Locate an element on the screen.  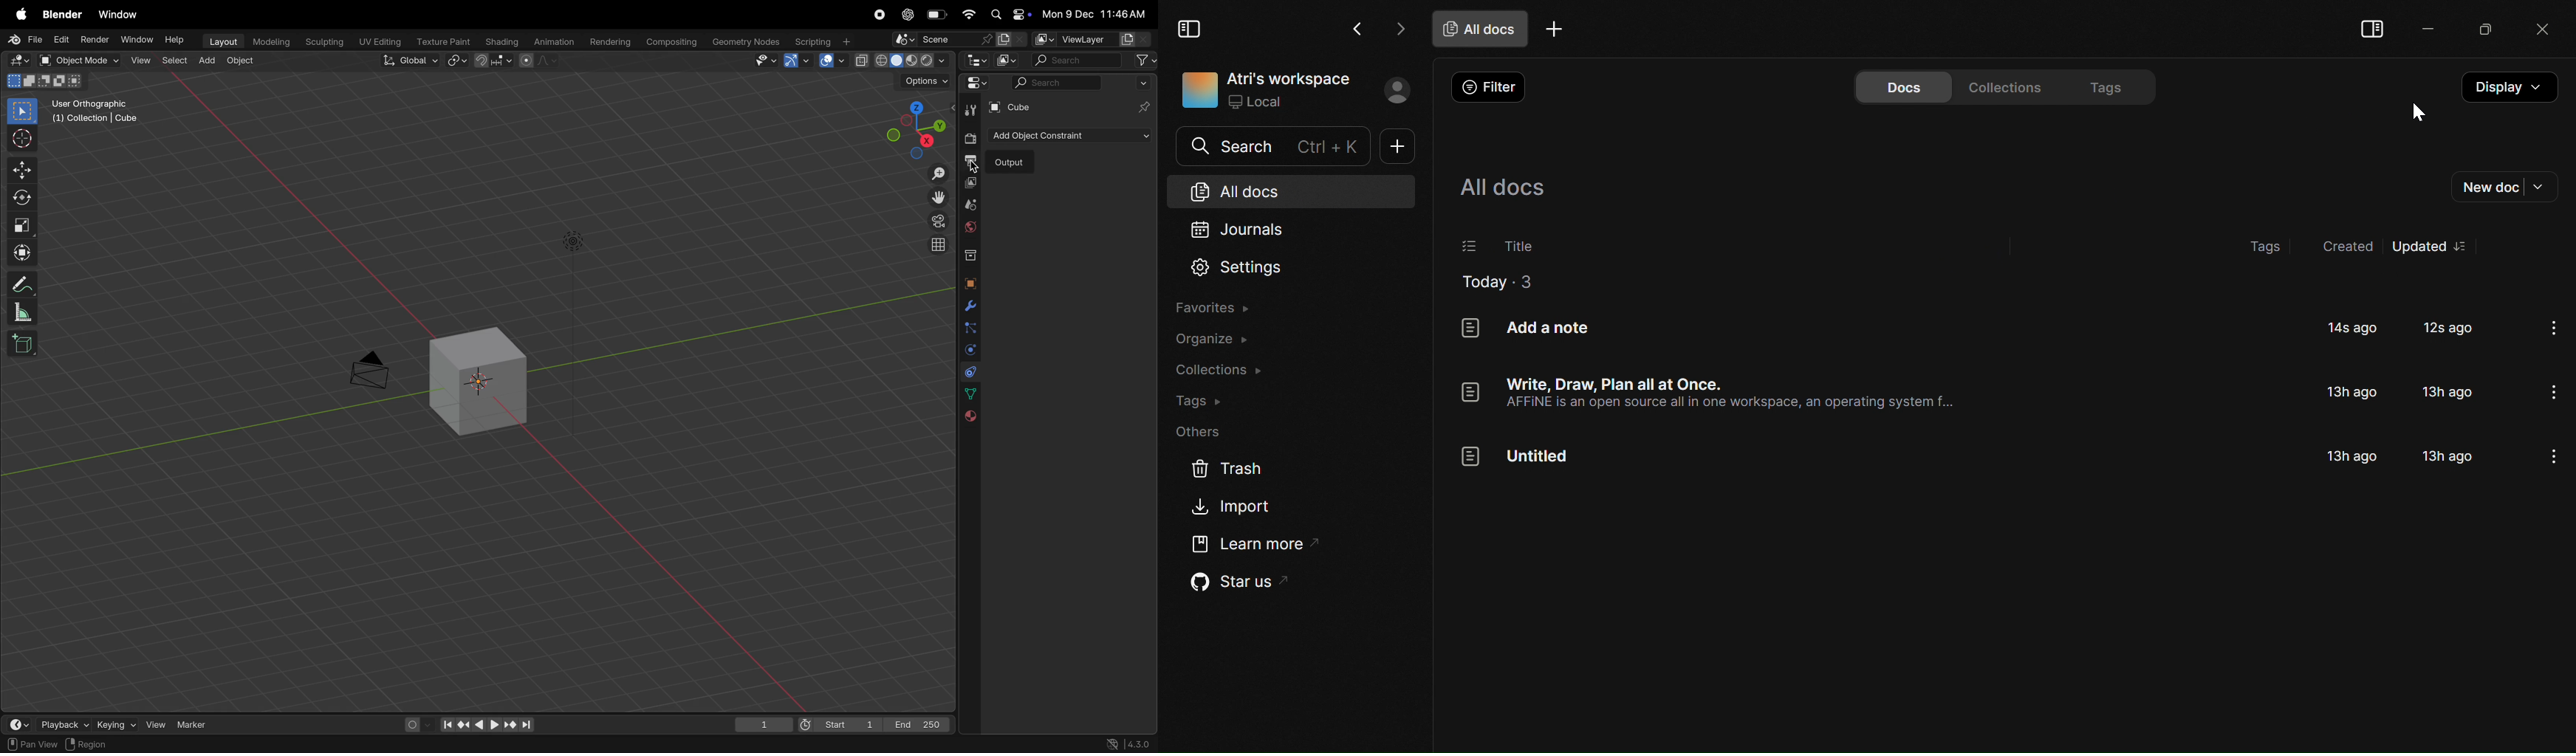
keying is located at coordinates (115, 724).